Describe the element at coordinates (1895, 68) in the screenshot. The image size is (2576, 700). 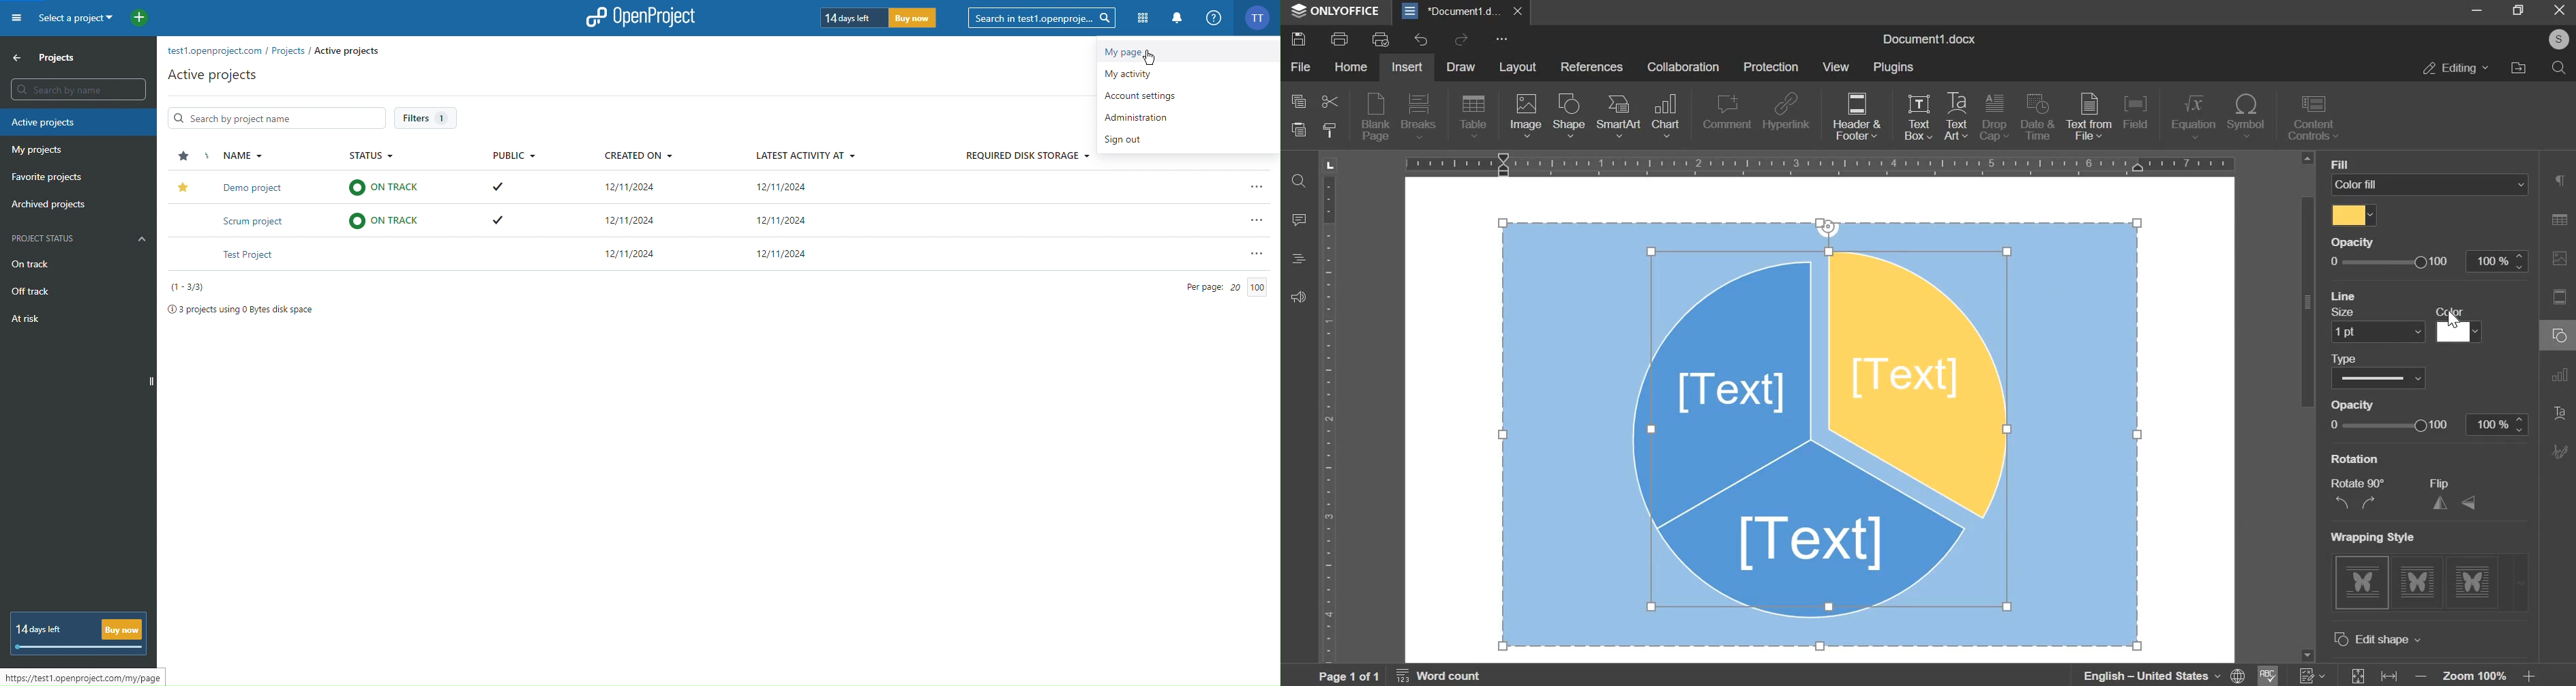
I see `plugins` at that location.